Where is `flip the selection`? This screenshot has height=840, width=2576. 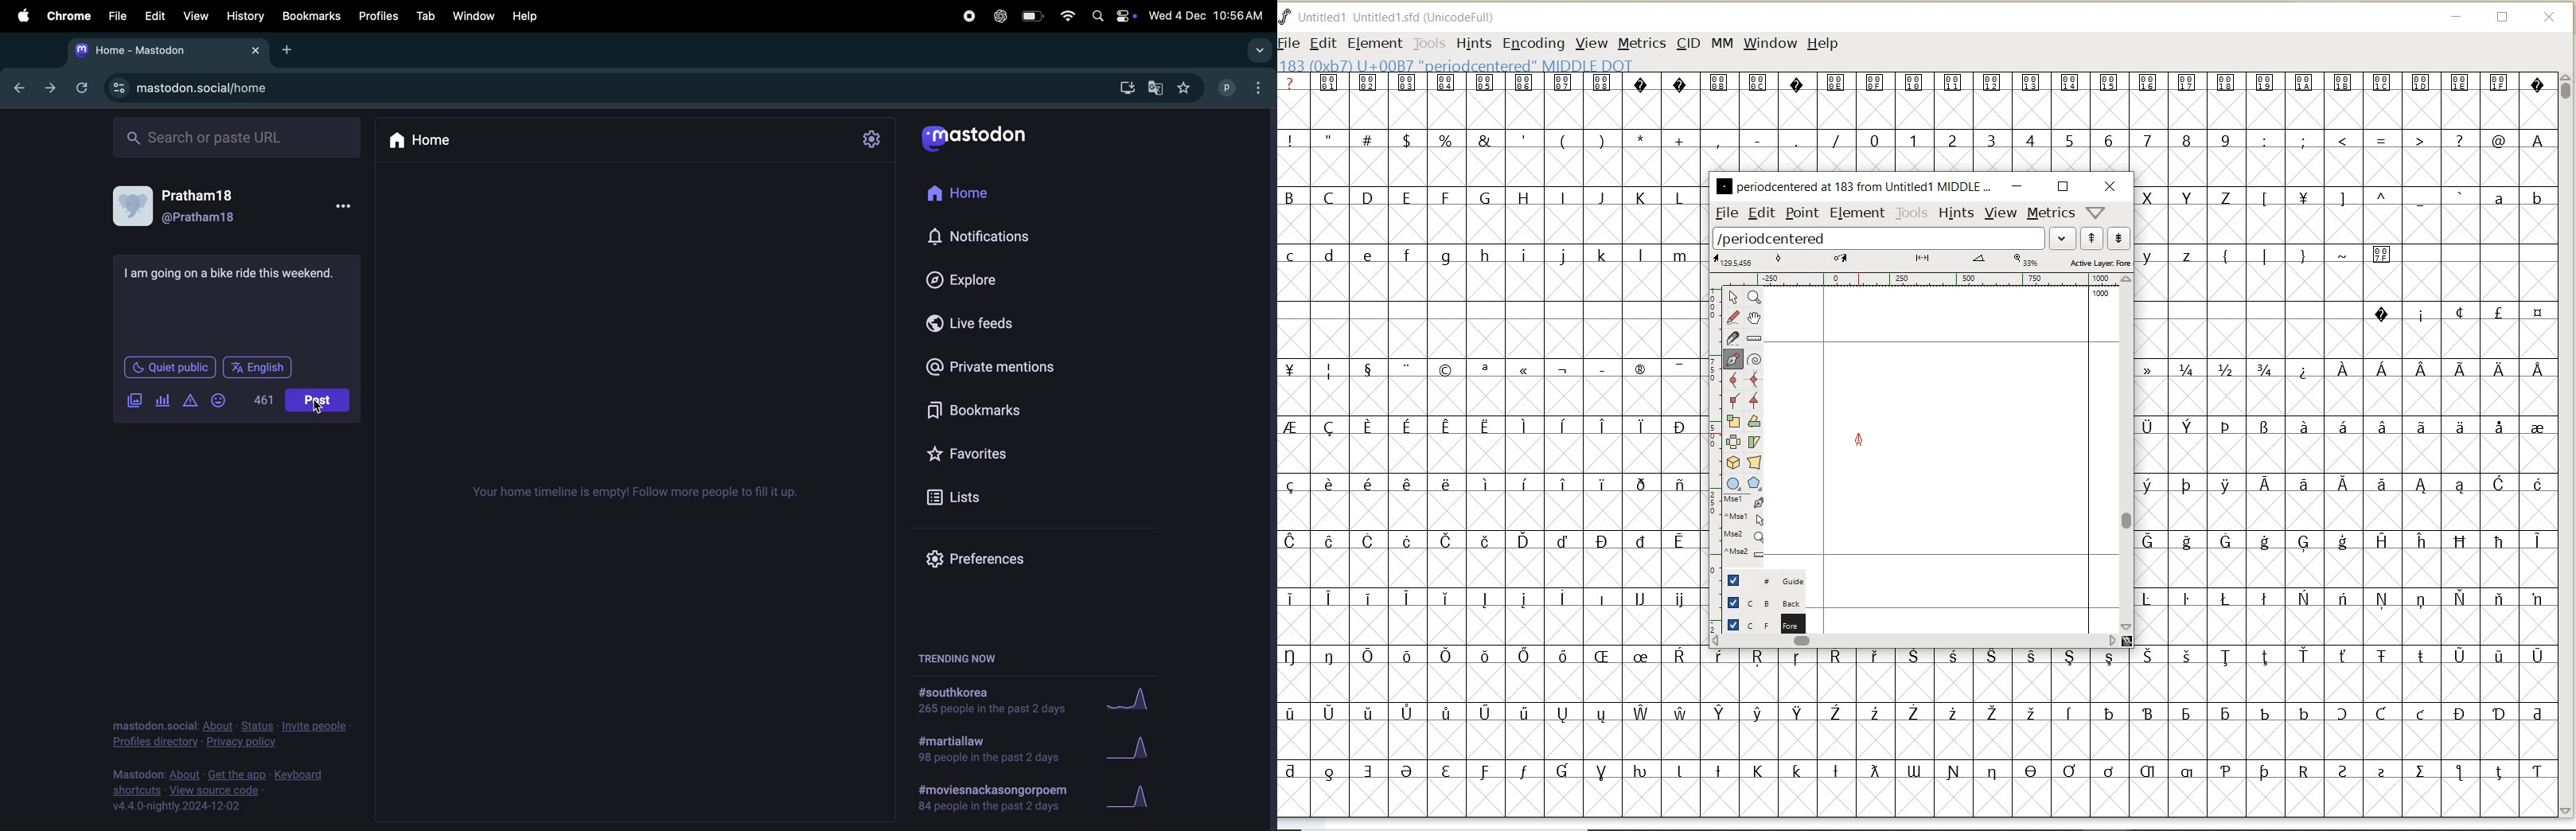 flip the selection is located at coordinates (1734, 442).